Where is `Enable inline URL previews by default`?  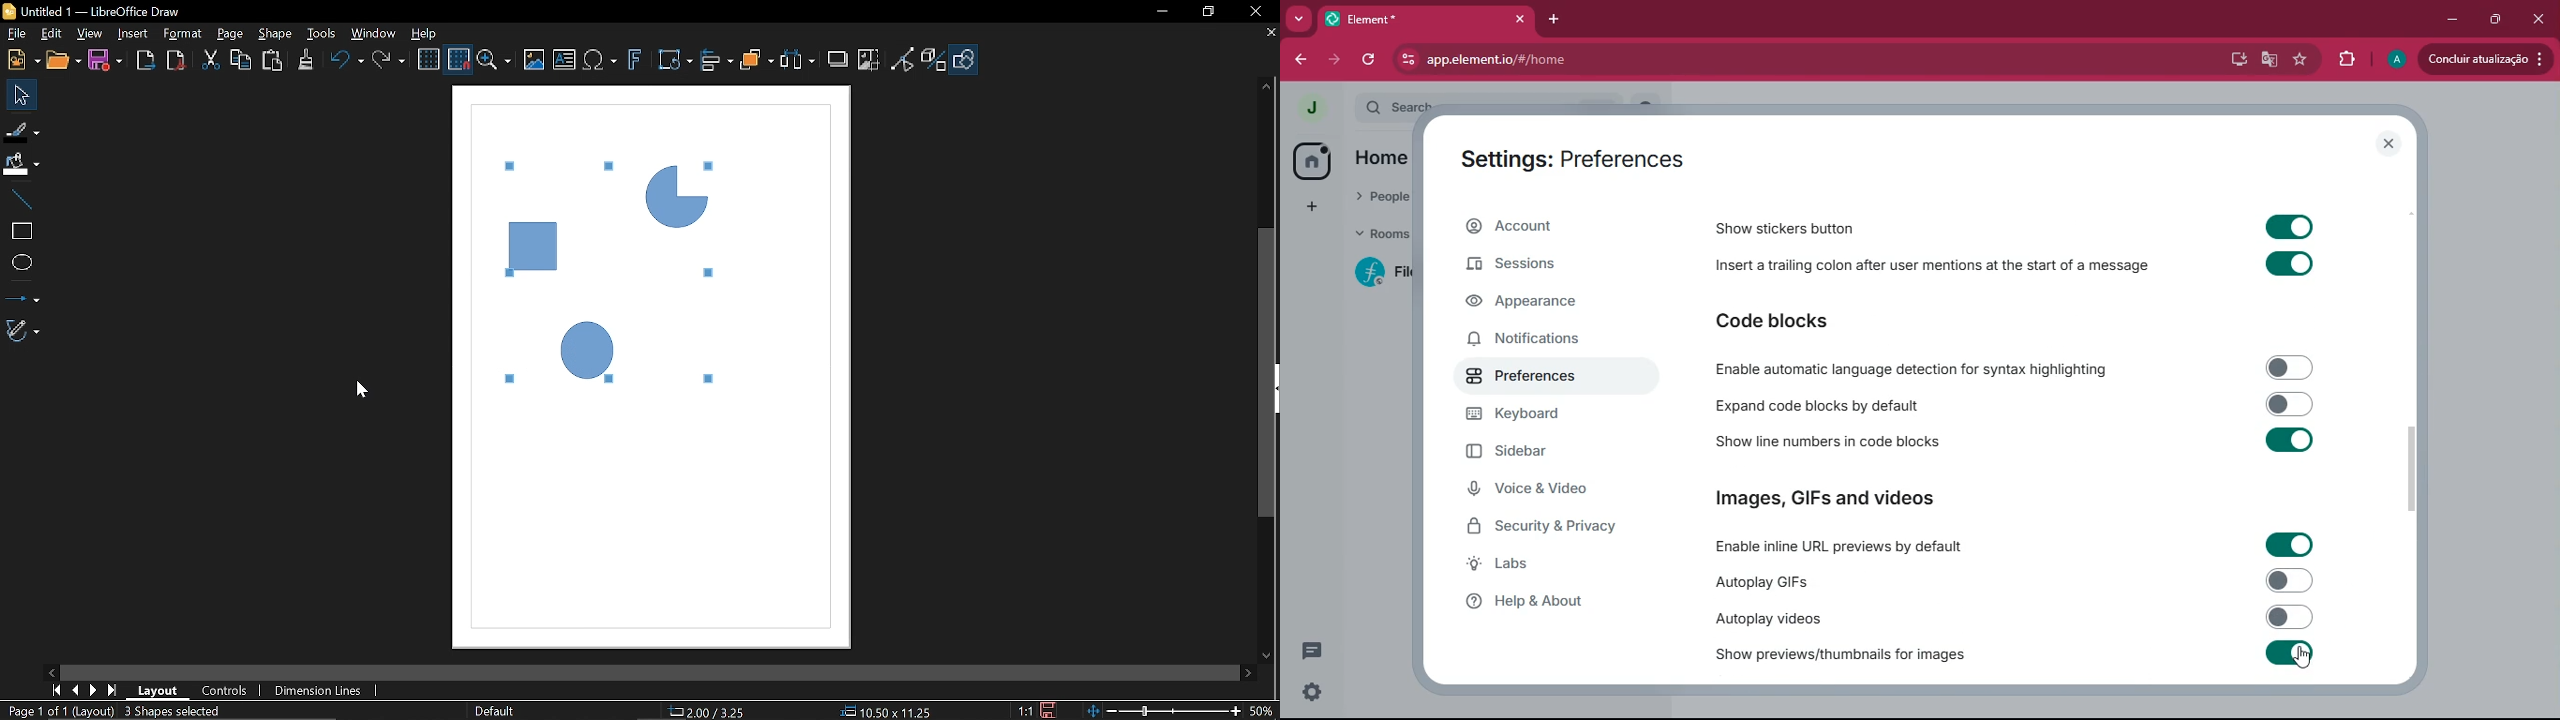 Enable inline URL previews by default is located at coordinates (1840, 548).